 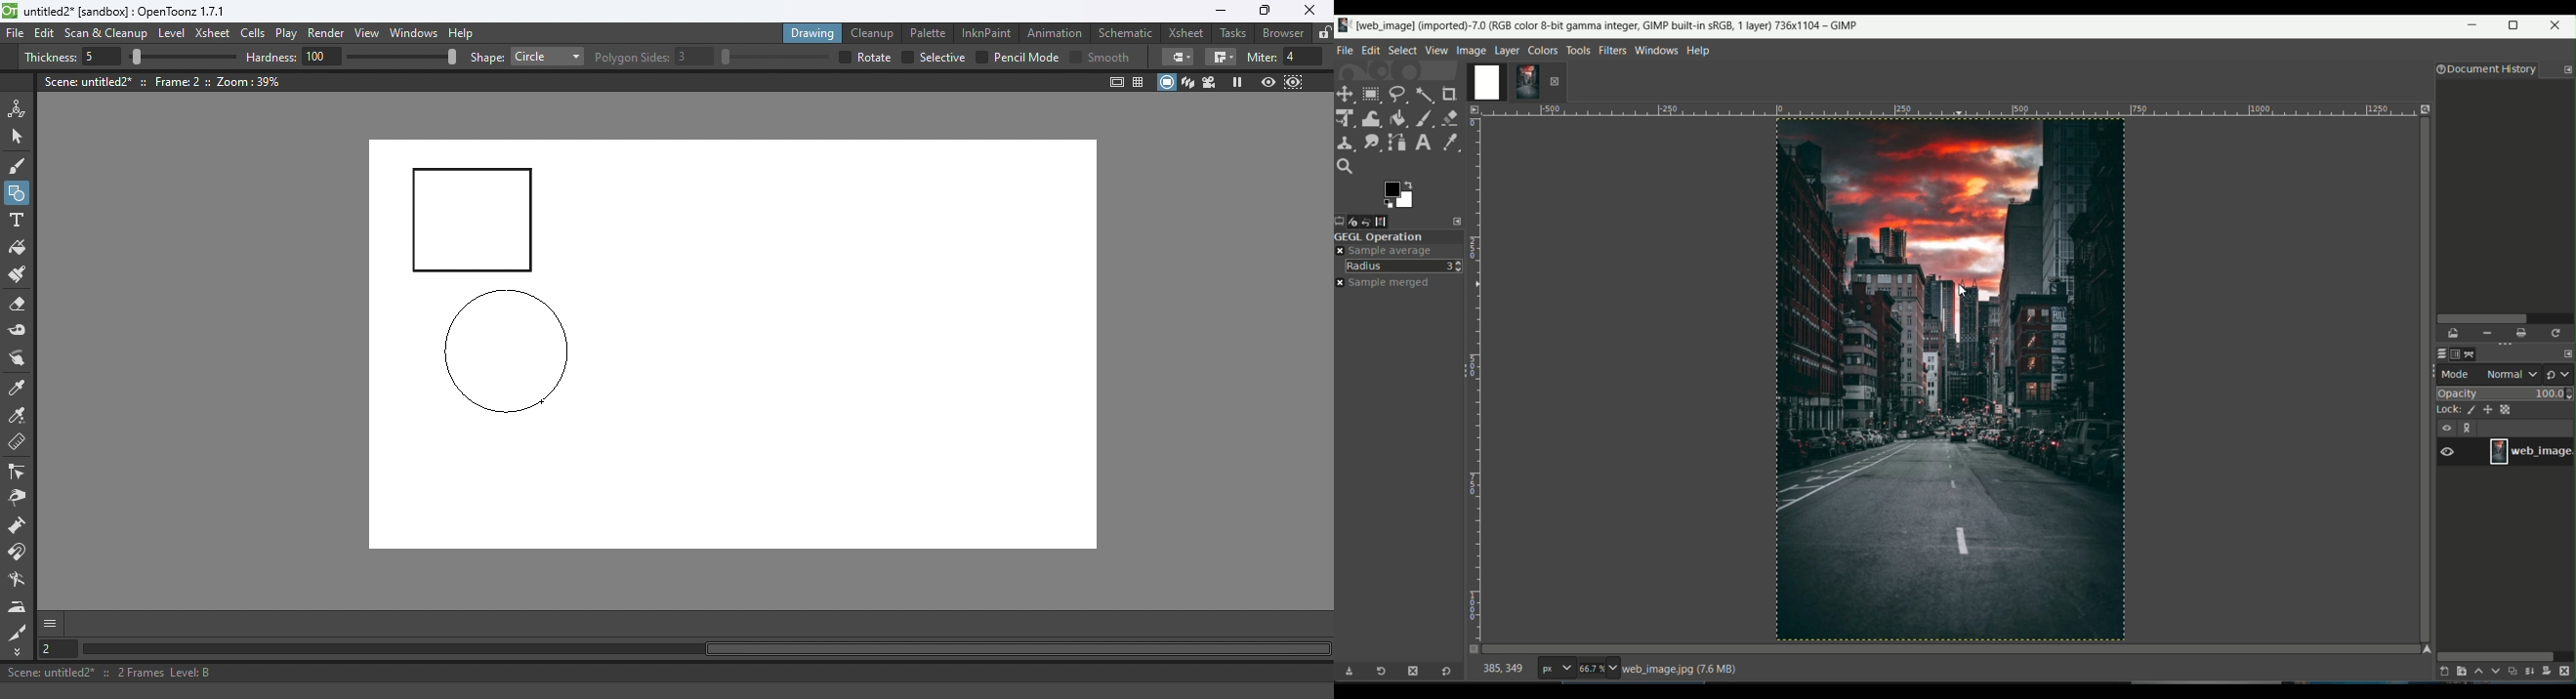 I want to click on Cutter tool, so click(x=18, y=632).